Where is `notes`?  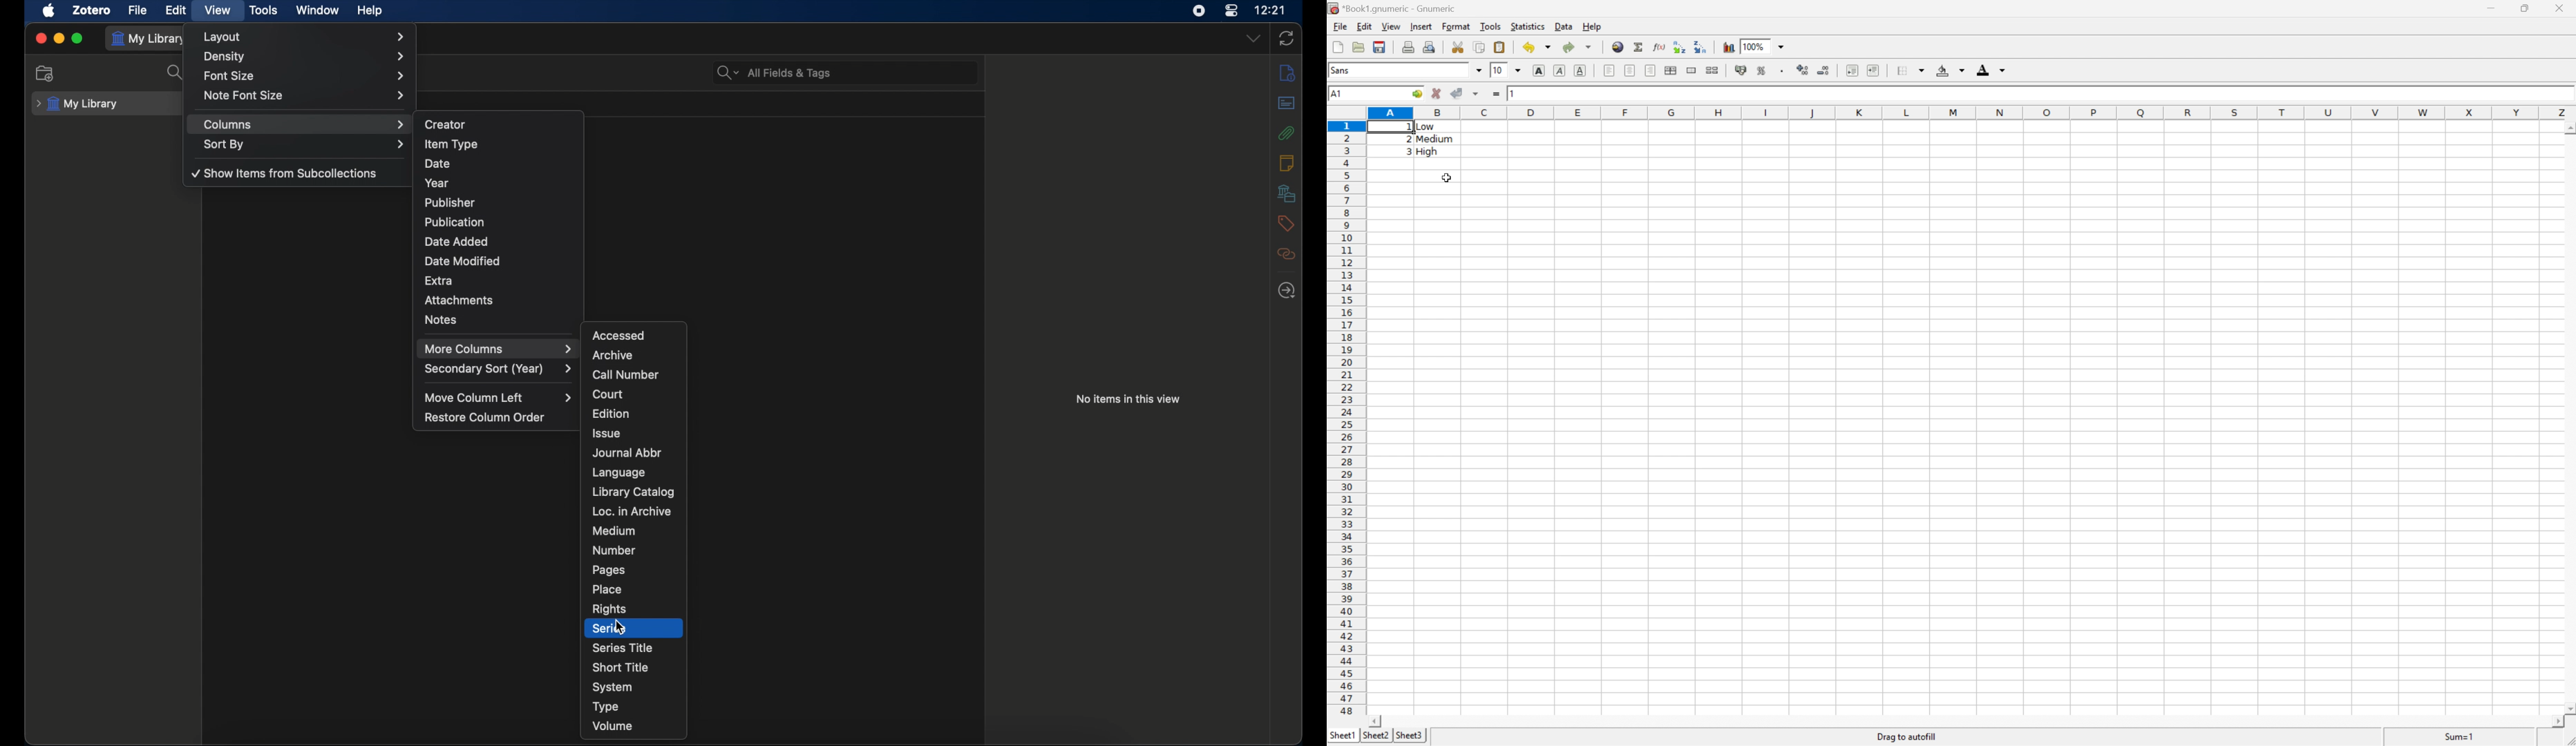 notes is located at coordinates (443, 321).